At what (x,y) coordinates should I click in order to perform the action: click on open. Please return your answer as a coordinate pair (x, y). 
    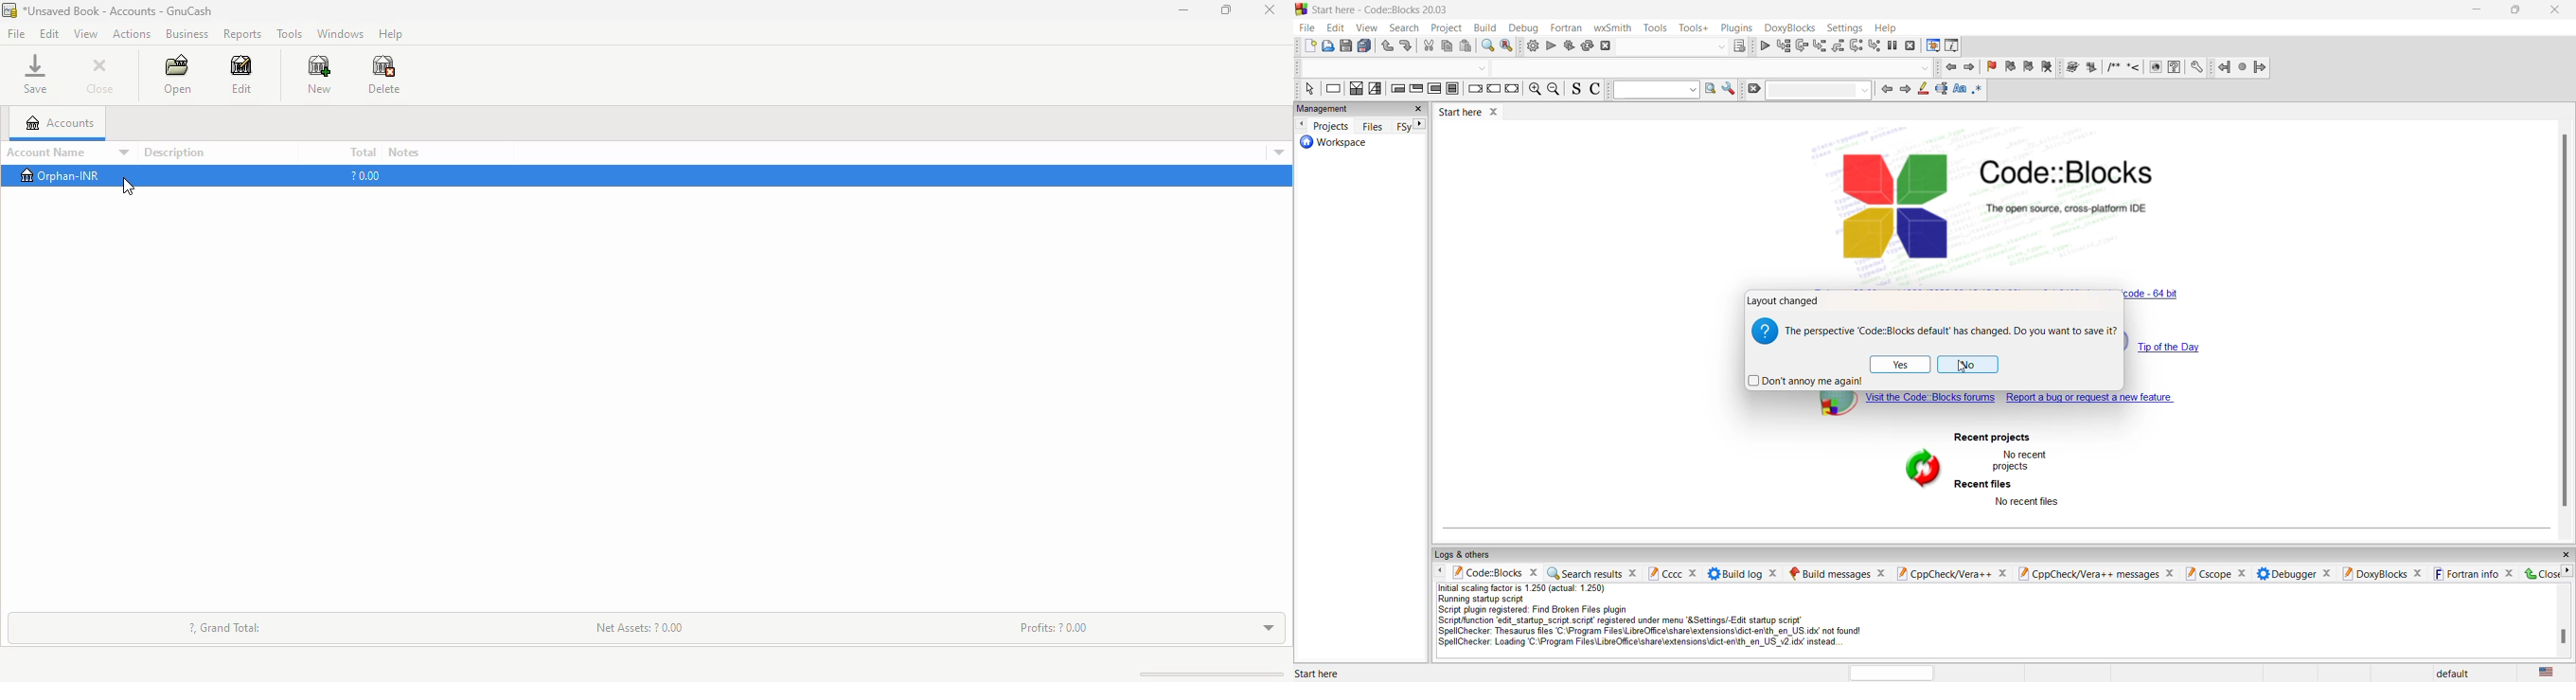
    Looking at the image, I should click on (1328, 47).